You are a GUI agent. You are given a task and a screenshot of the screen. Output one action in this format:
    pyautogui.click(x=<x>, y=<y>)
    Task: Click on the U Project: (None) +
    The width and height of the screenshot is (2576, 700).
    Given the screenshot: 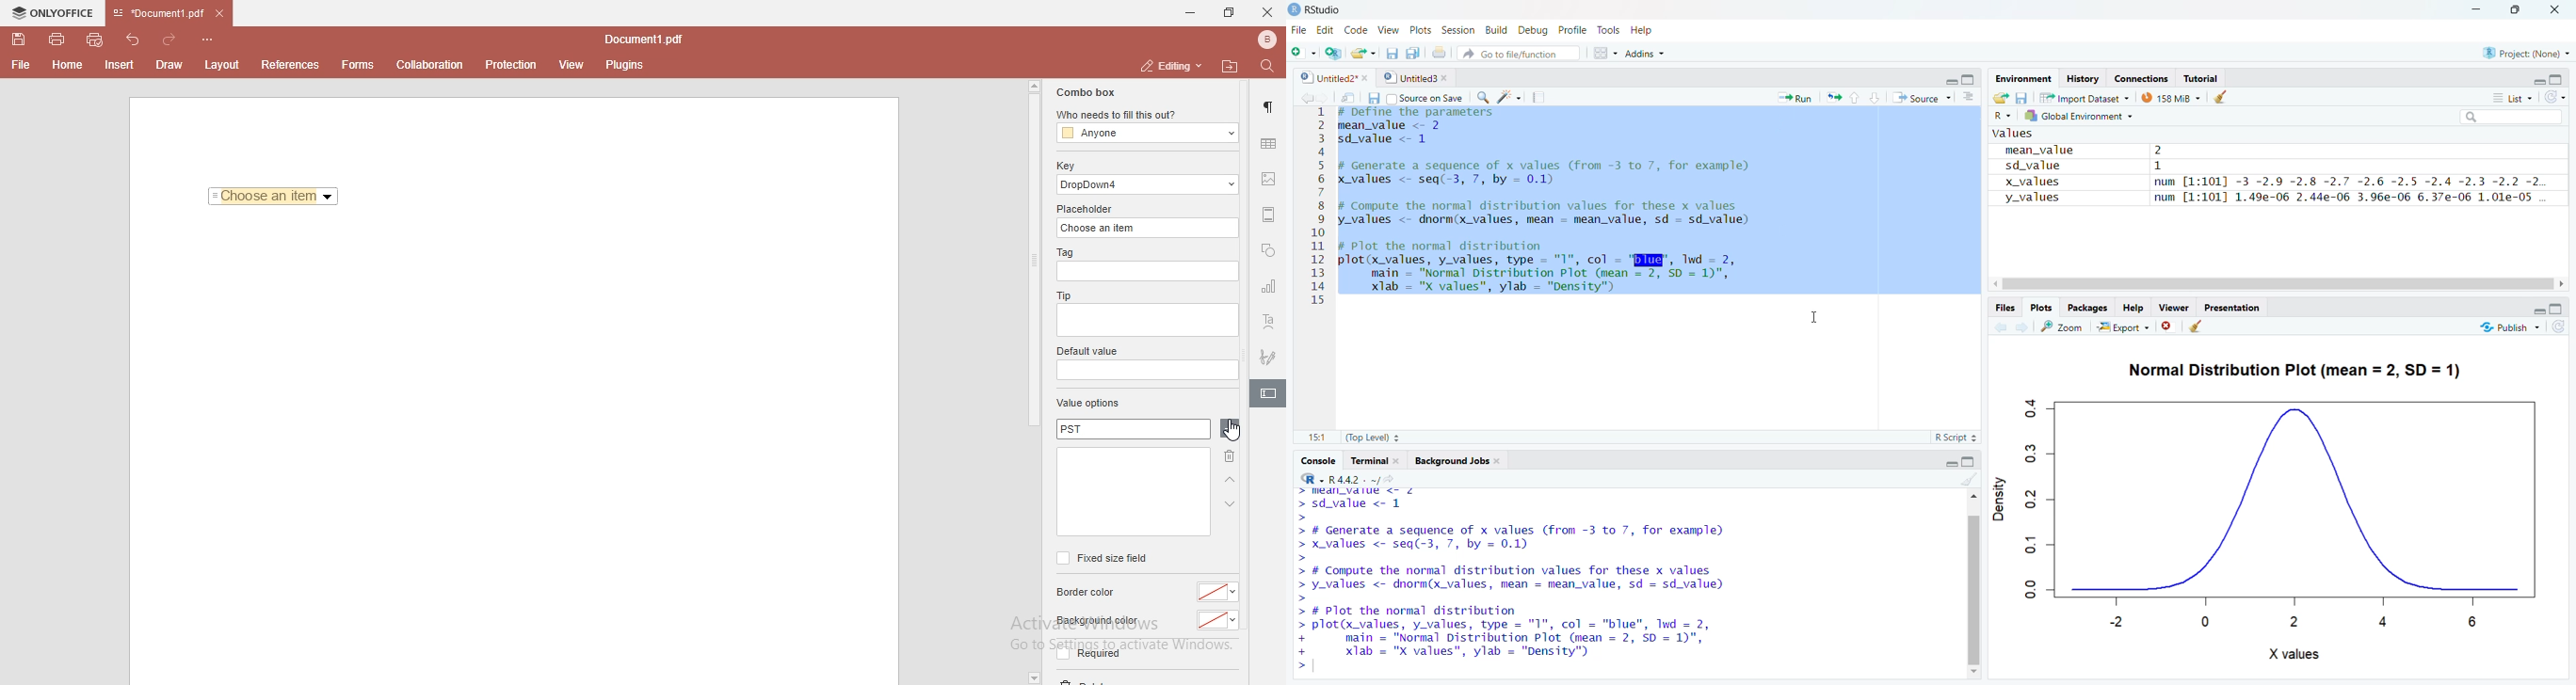 What is the action you would take?
    pyautogui.click(x=2519, y=53)
    